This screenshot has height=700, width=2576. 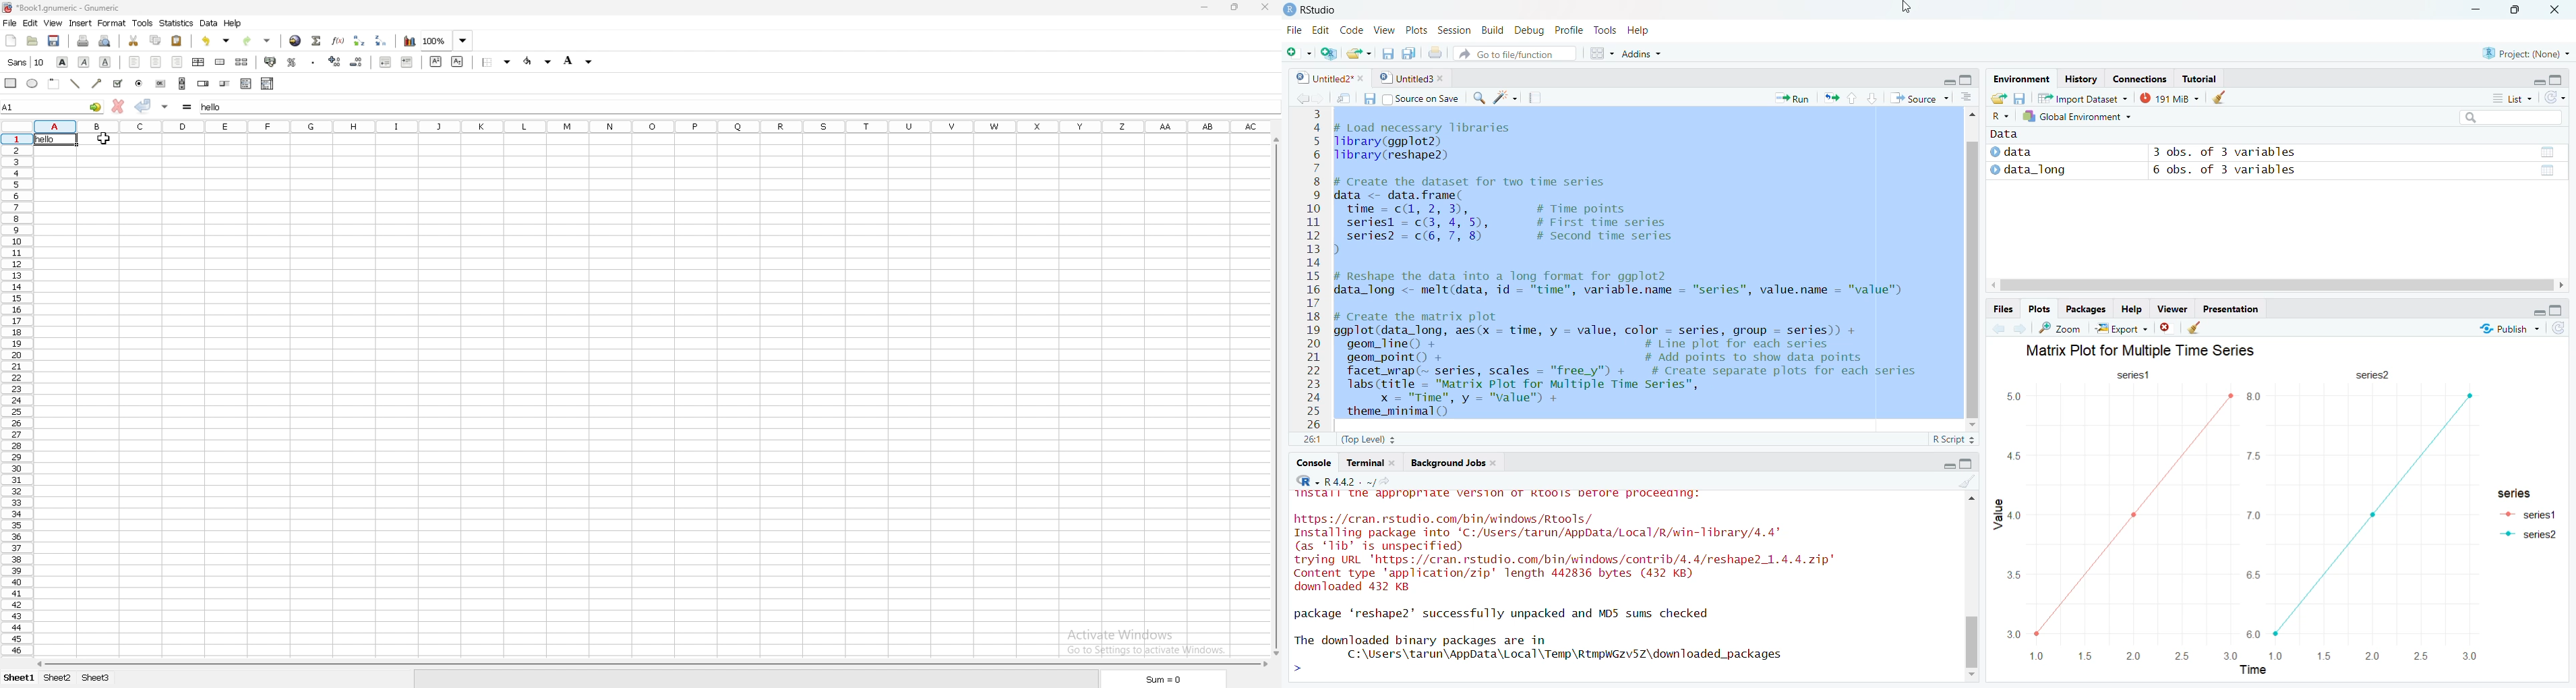 I want to click on create slider, so click(x=226, y=83).